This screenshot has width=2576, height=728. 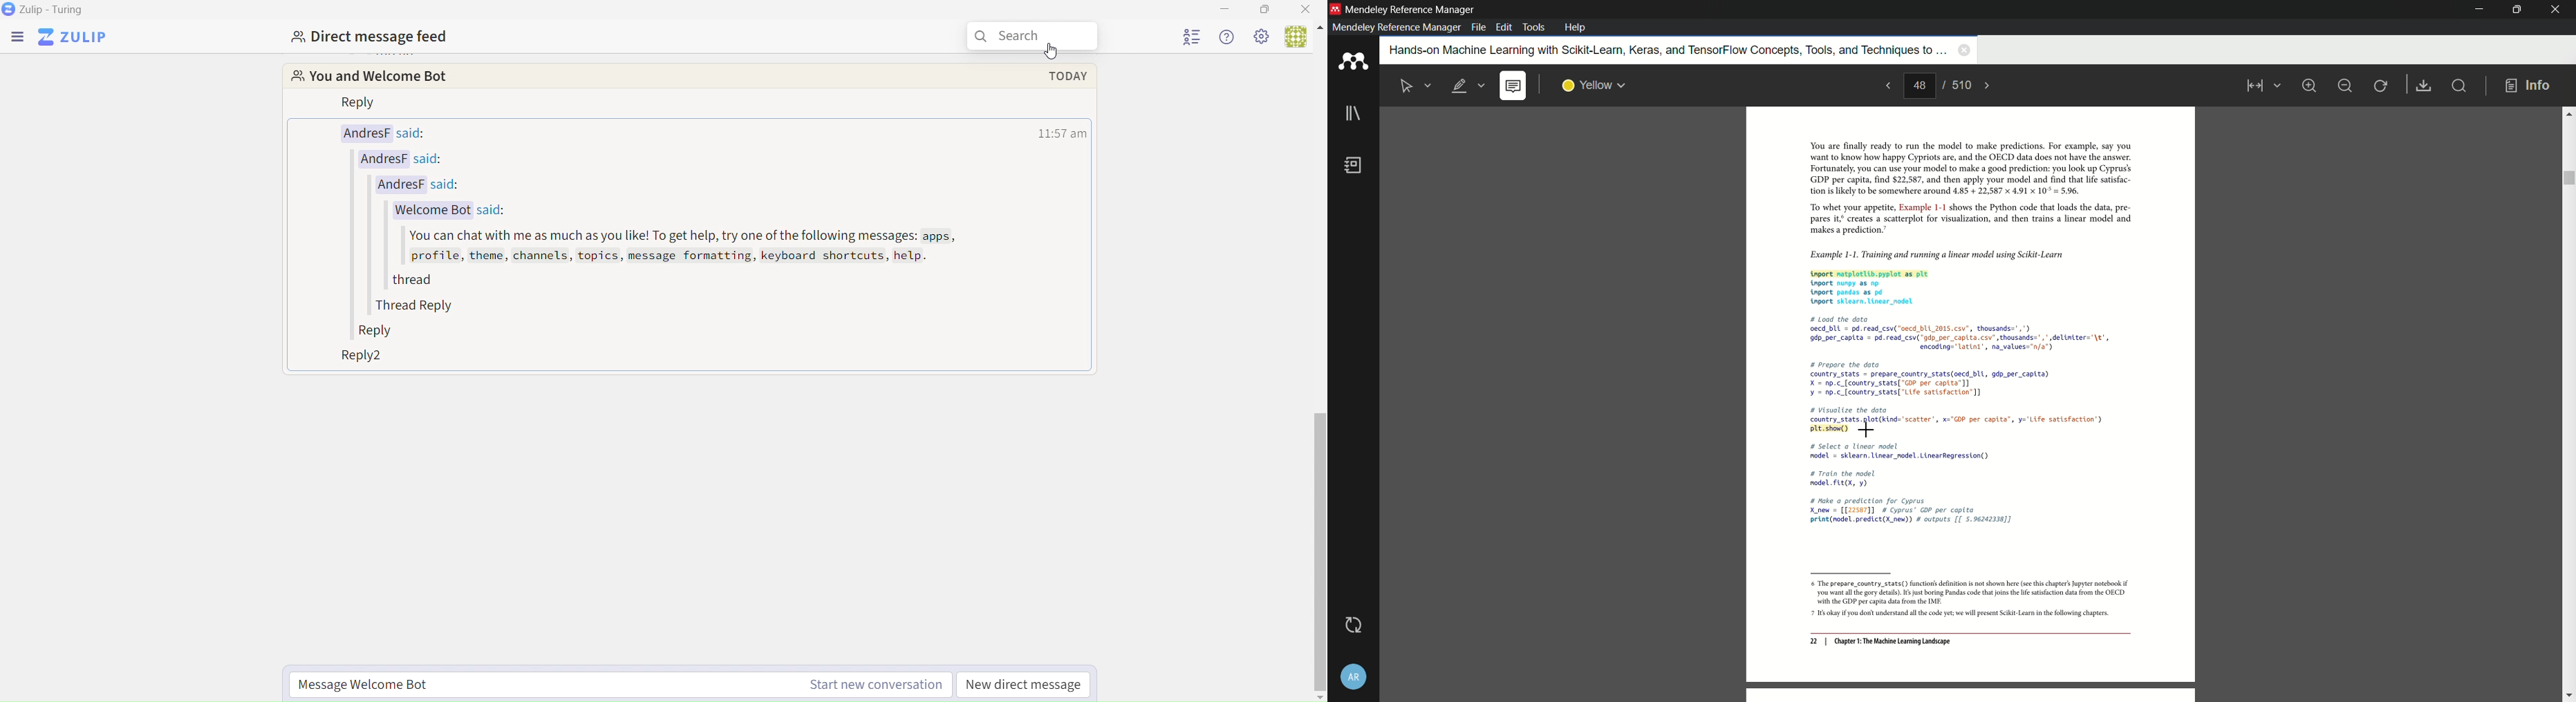 What do you see at coordinates (1575, 27) in the screenshot?
I see `help menu` at bounding box center [1575, 27].